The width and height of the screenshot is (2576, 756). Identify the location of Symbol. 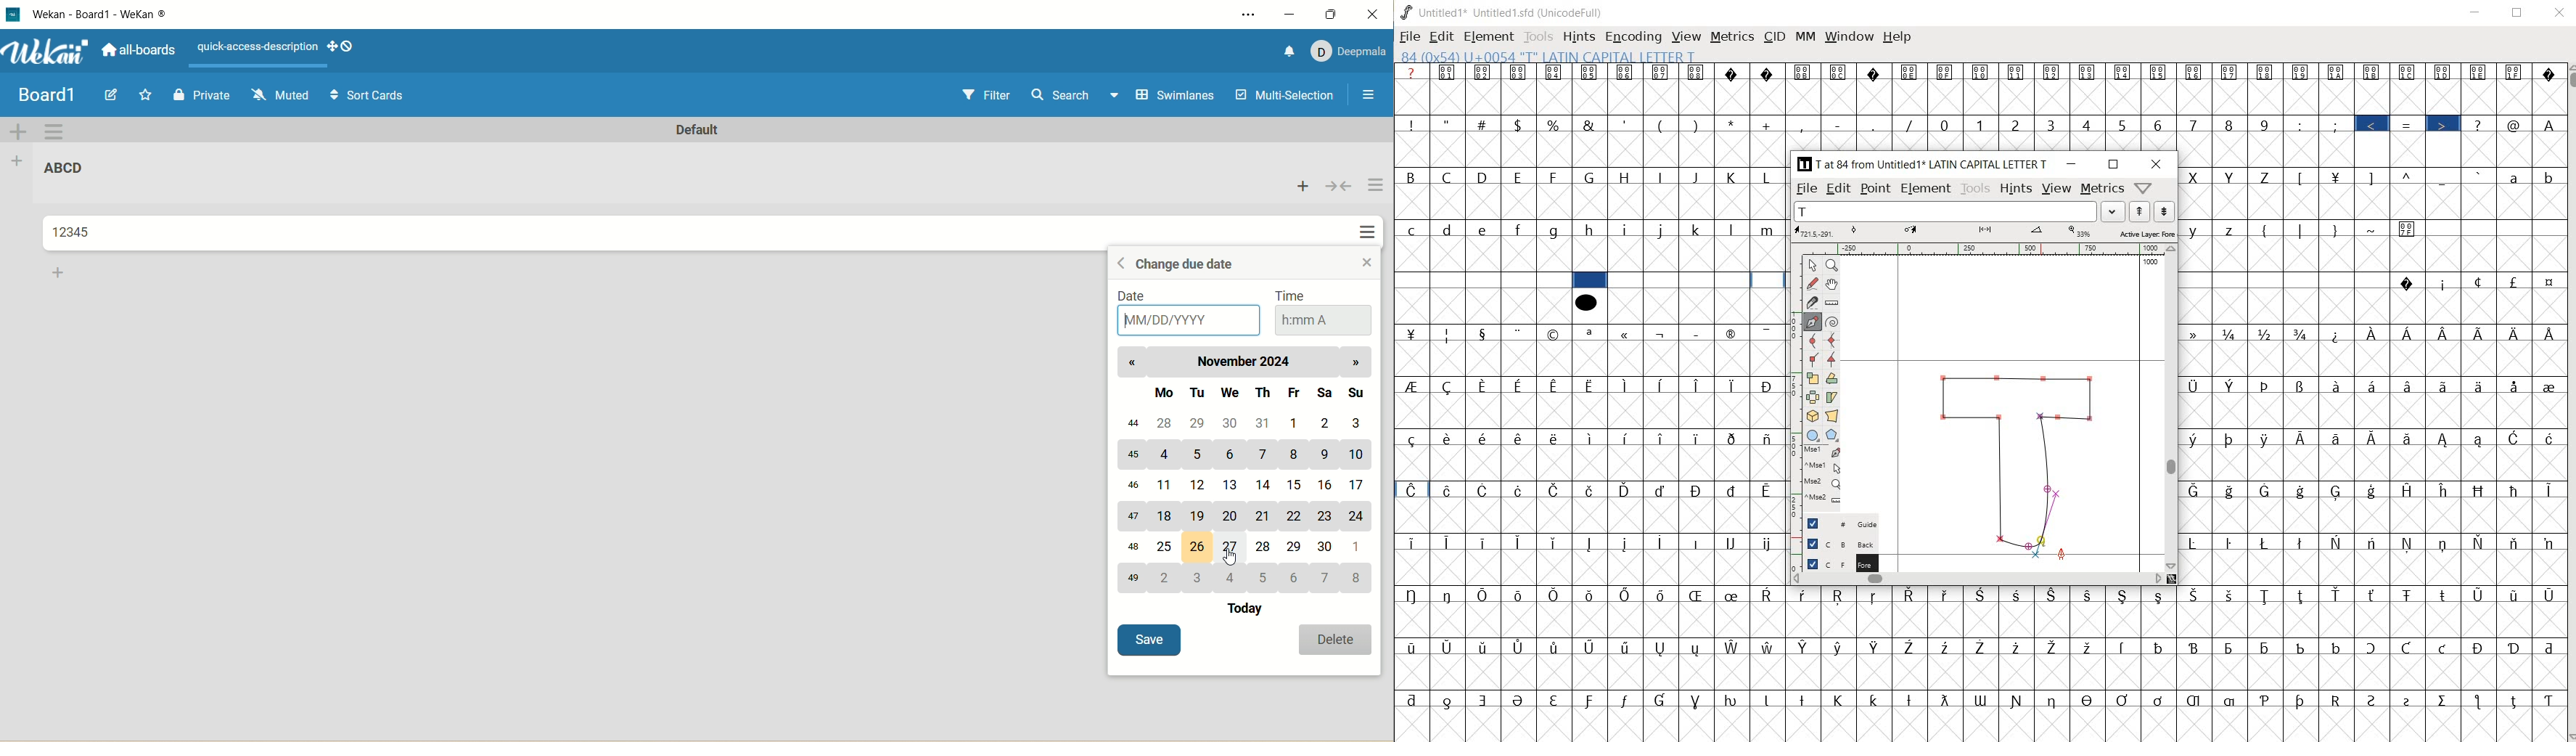
(2268, 647).